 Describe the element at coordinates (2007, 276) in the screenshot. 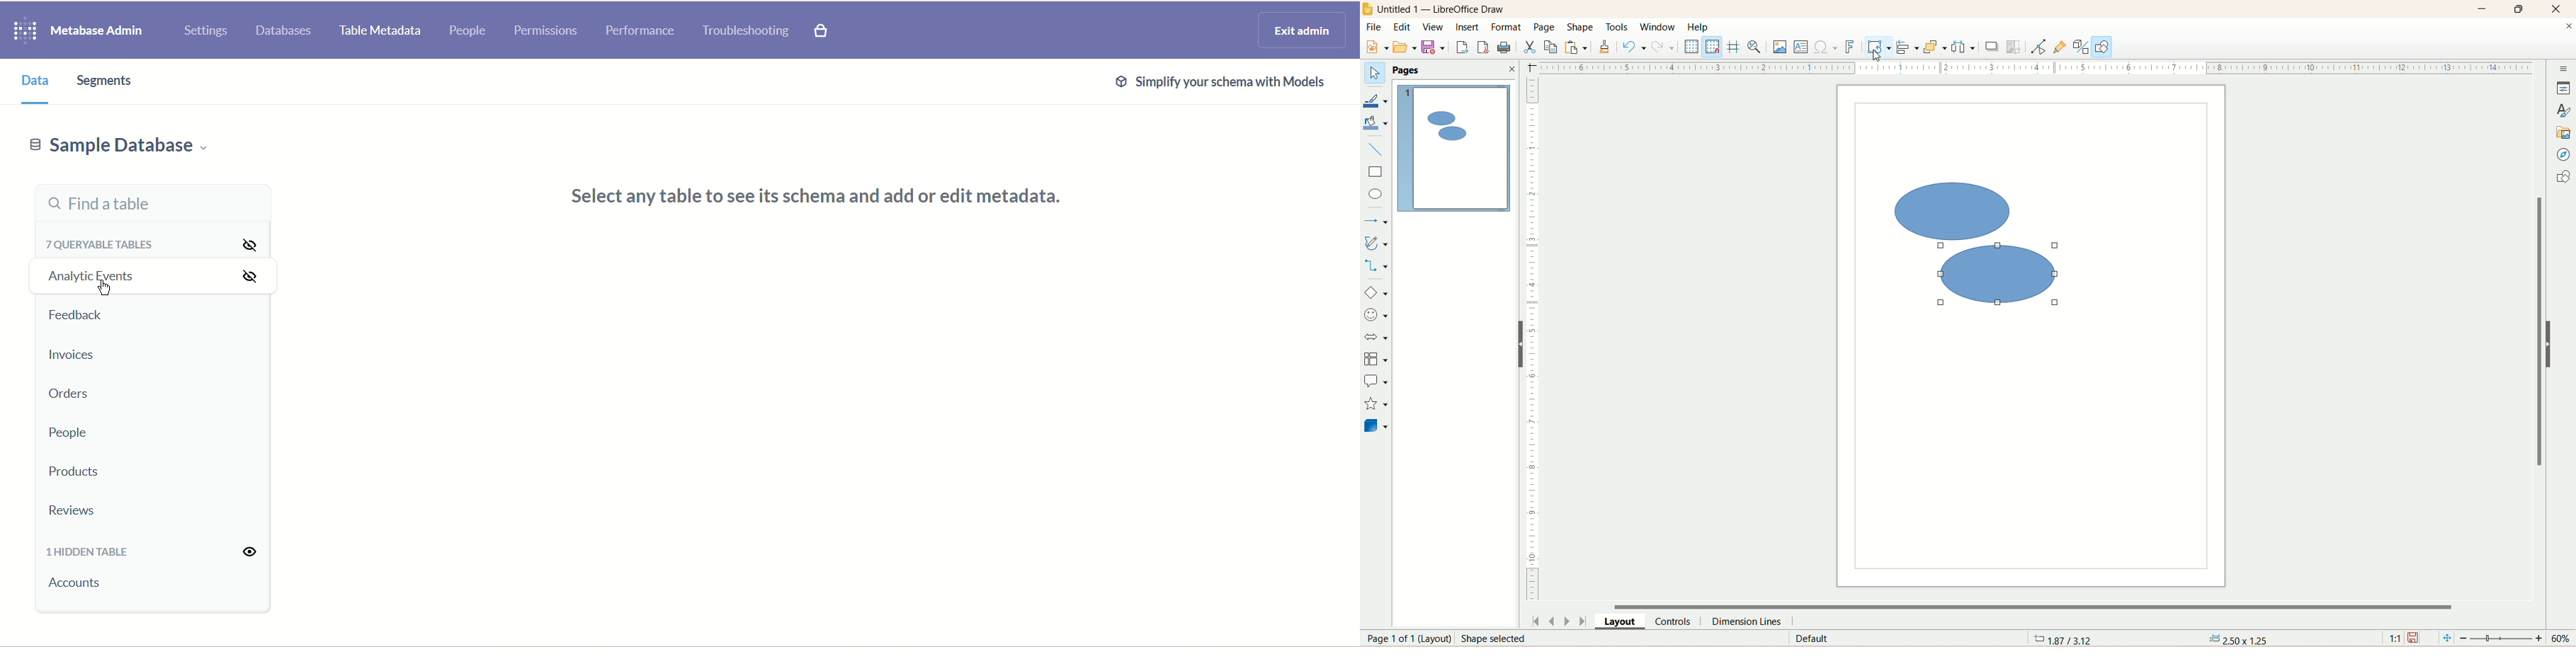

I see `shape` at that location.